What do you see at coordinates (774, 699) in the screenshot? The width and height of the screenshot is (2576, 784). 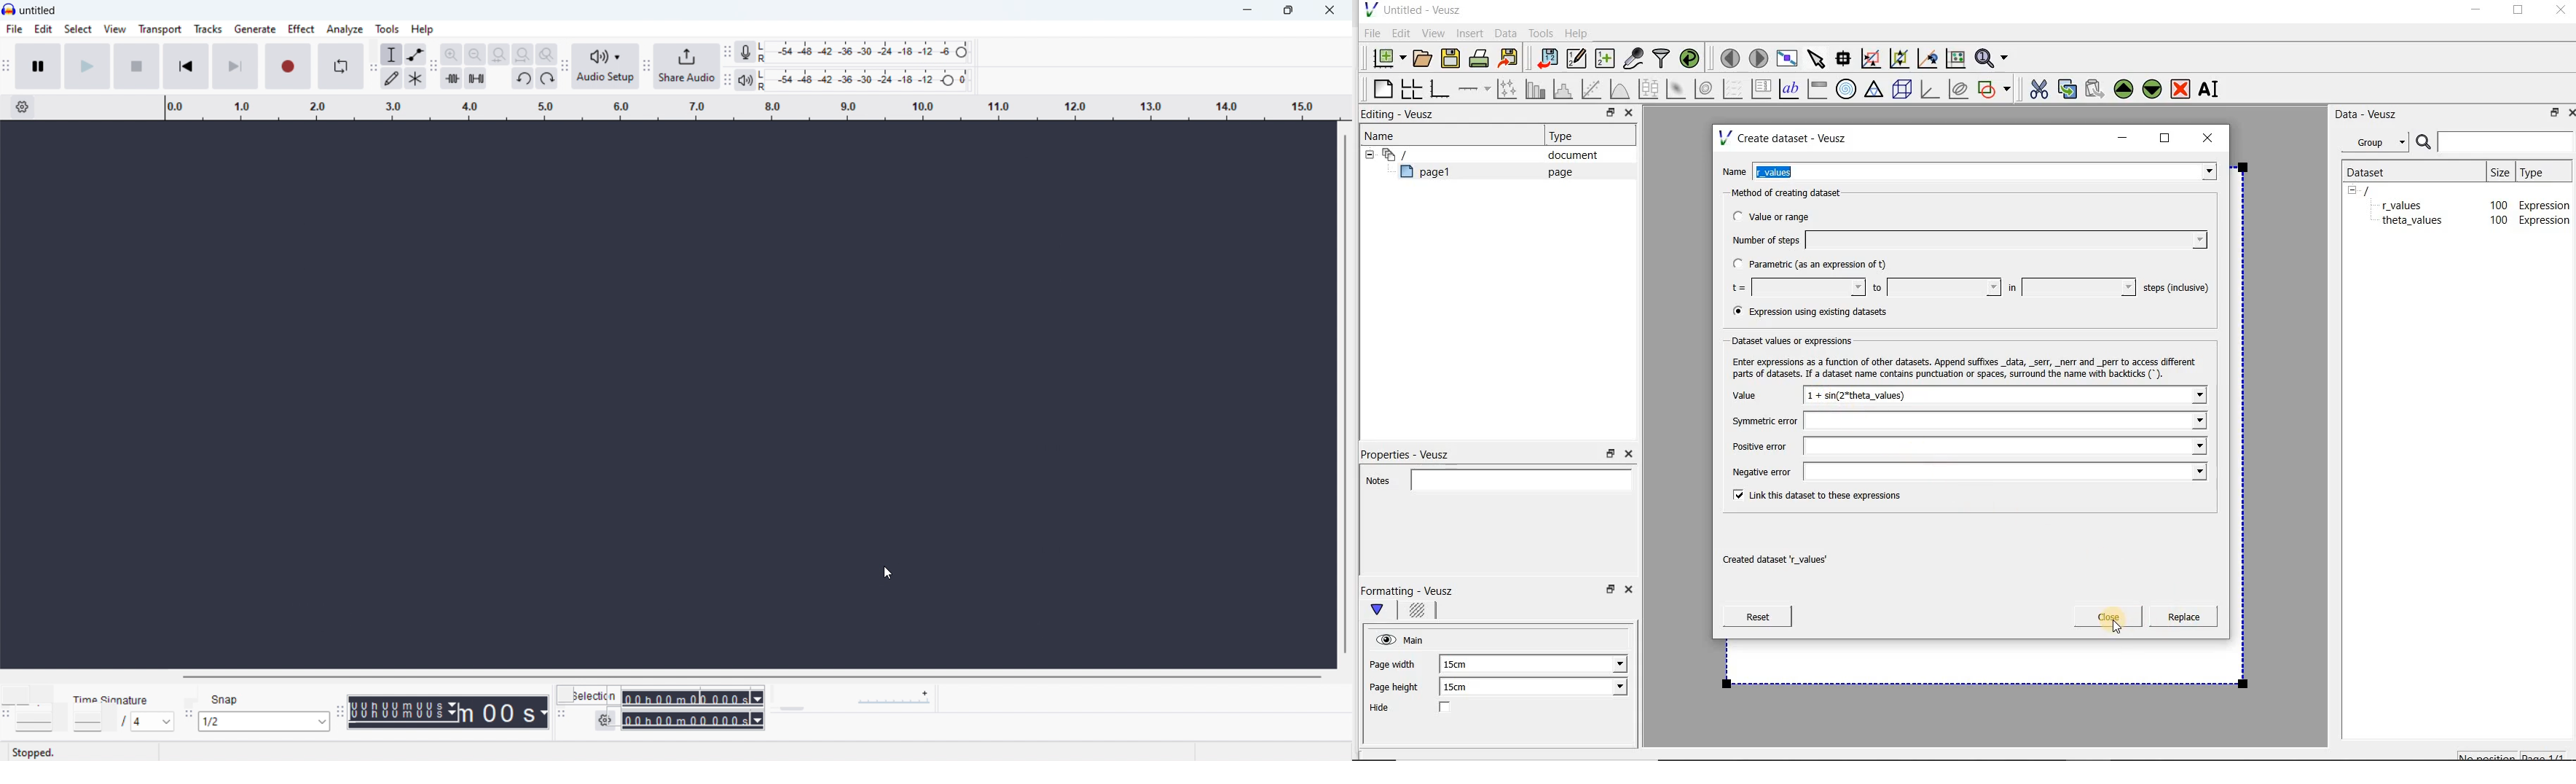 I see `play at speed toolbar` at bounding box center [774, 699].